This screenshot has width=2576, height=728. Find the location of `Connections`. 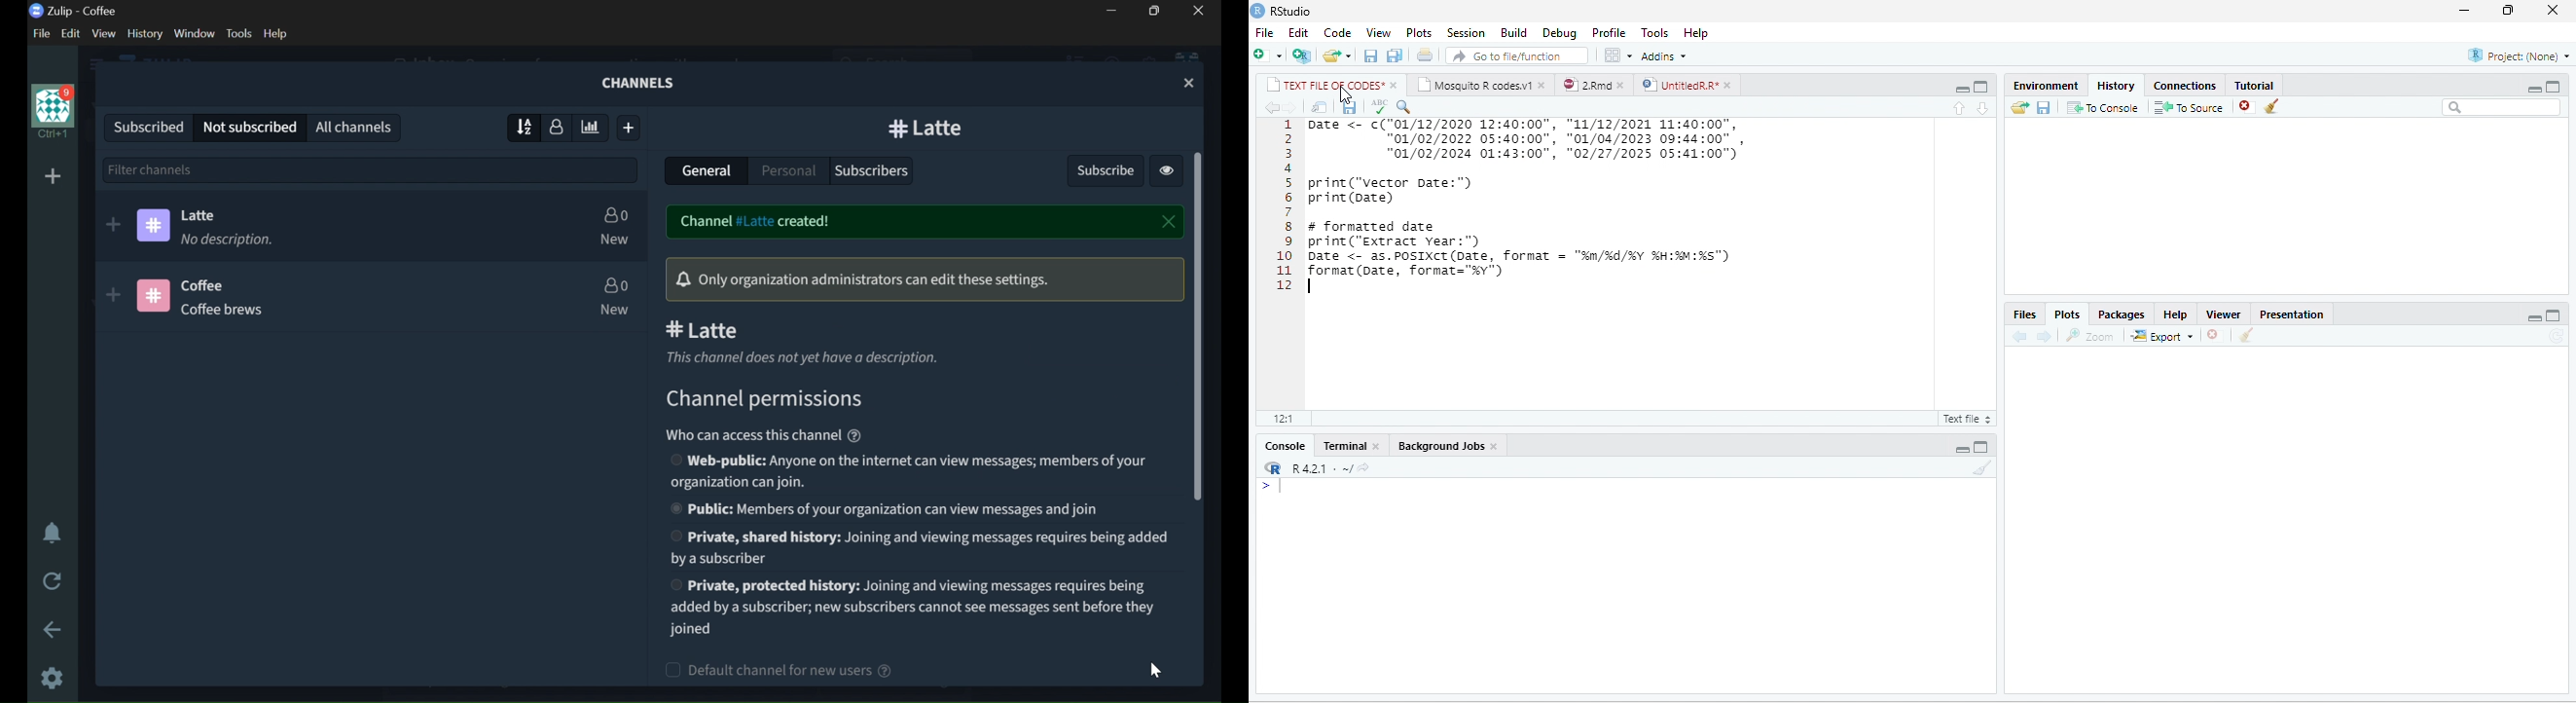

Connections is located at coordinates (2186, 87).